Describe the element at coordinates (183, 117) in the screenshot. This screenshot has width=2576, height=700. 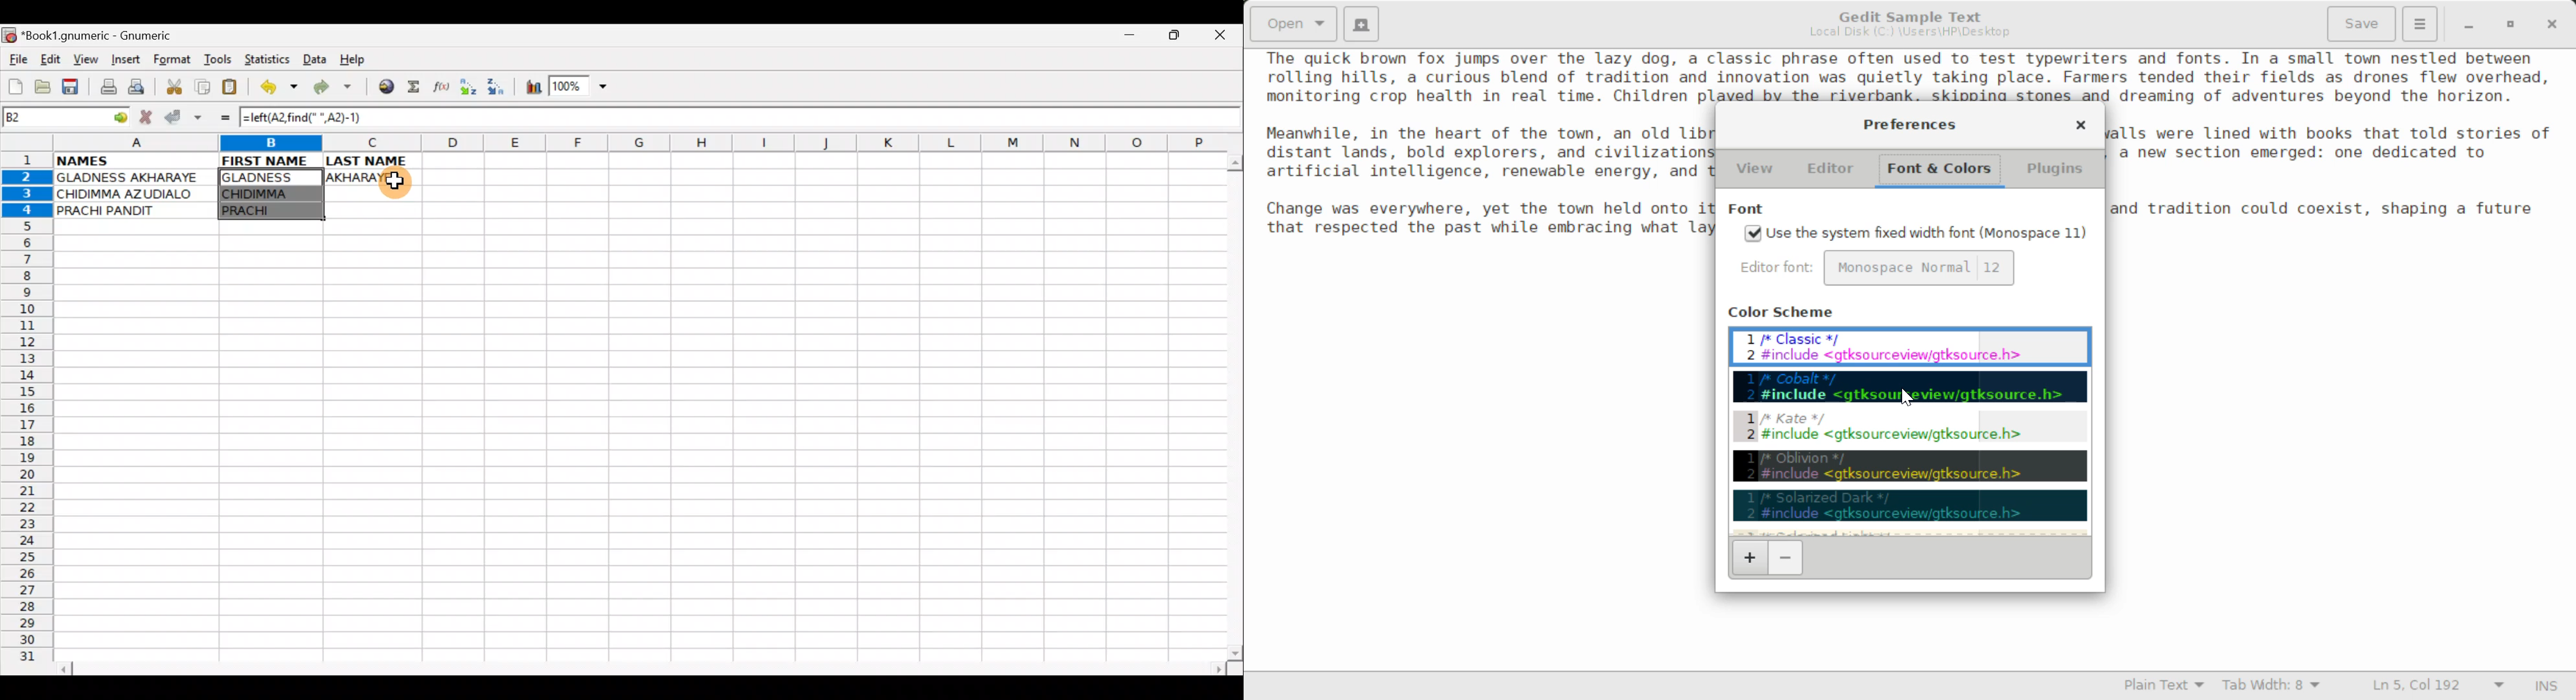
I see `Accept change` at that location.